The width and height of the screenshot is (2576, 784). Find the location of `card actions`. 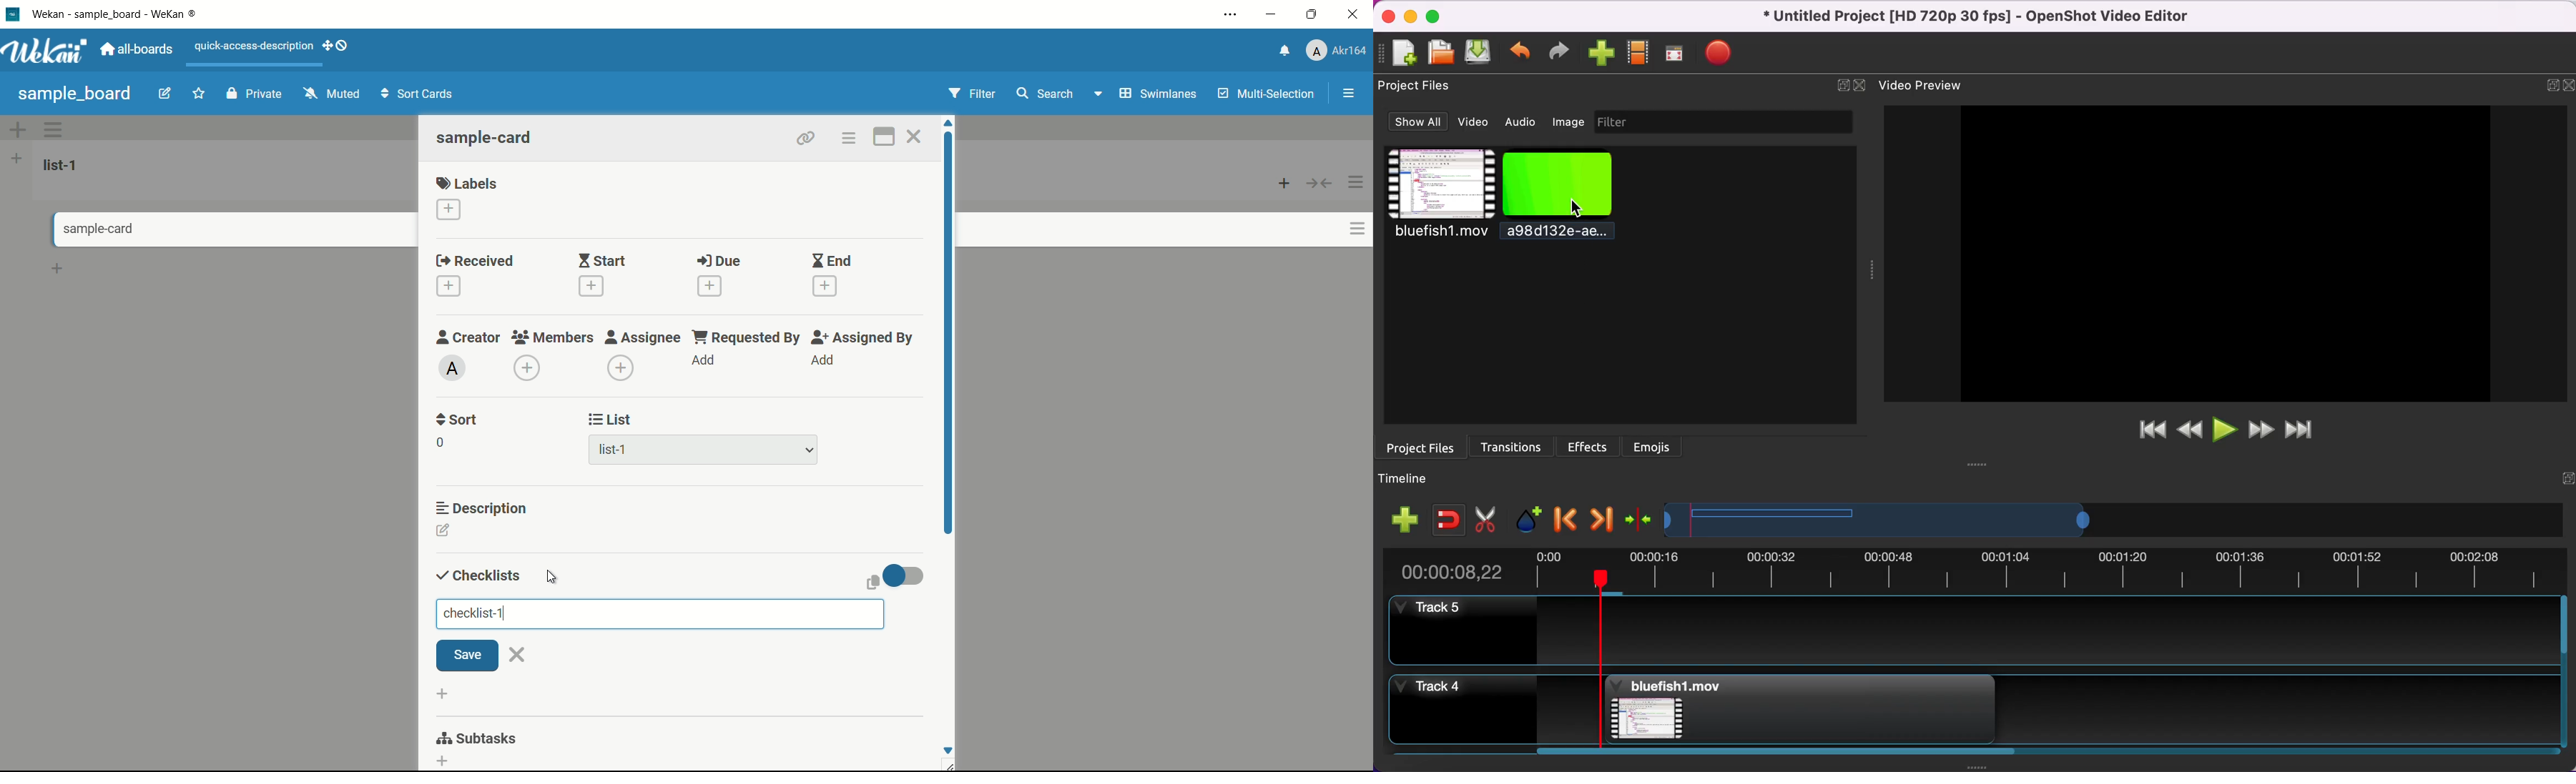

card actions is located at coordinates (847, 139).